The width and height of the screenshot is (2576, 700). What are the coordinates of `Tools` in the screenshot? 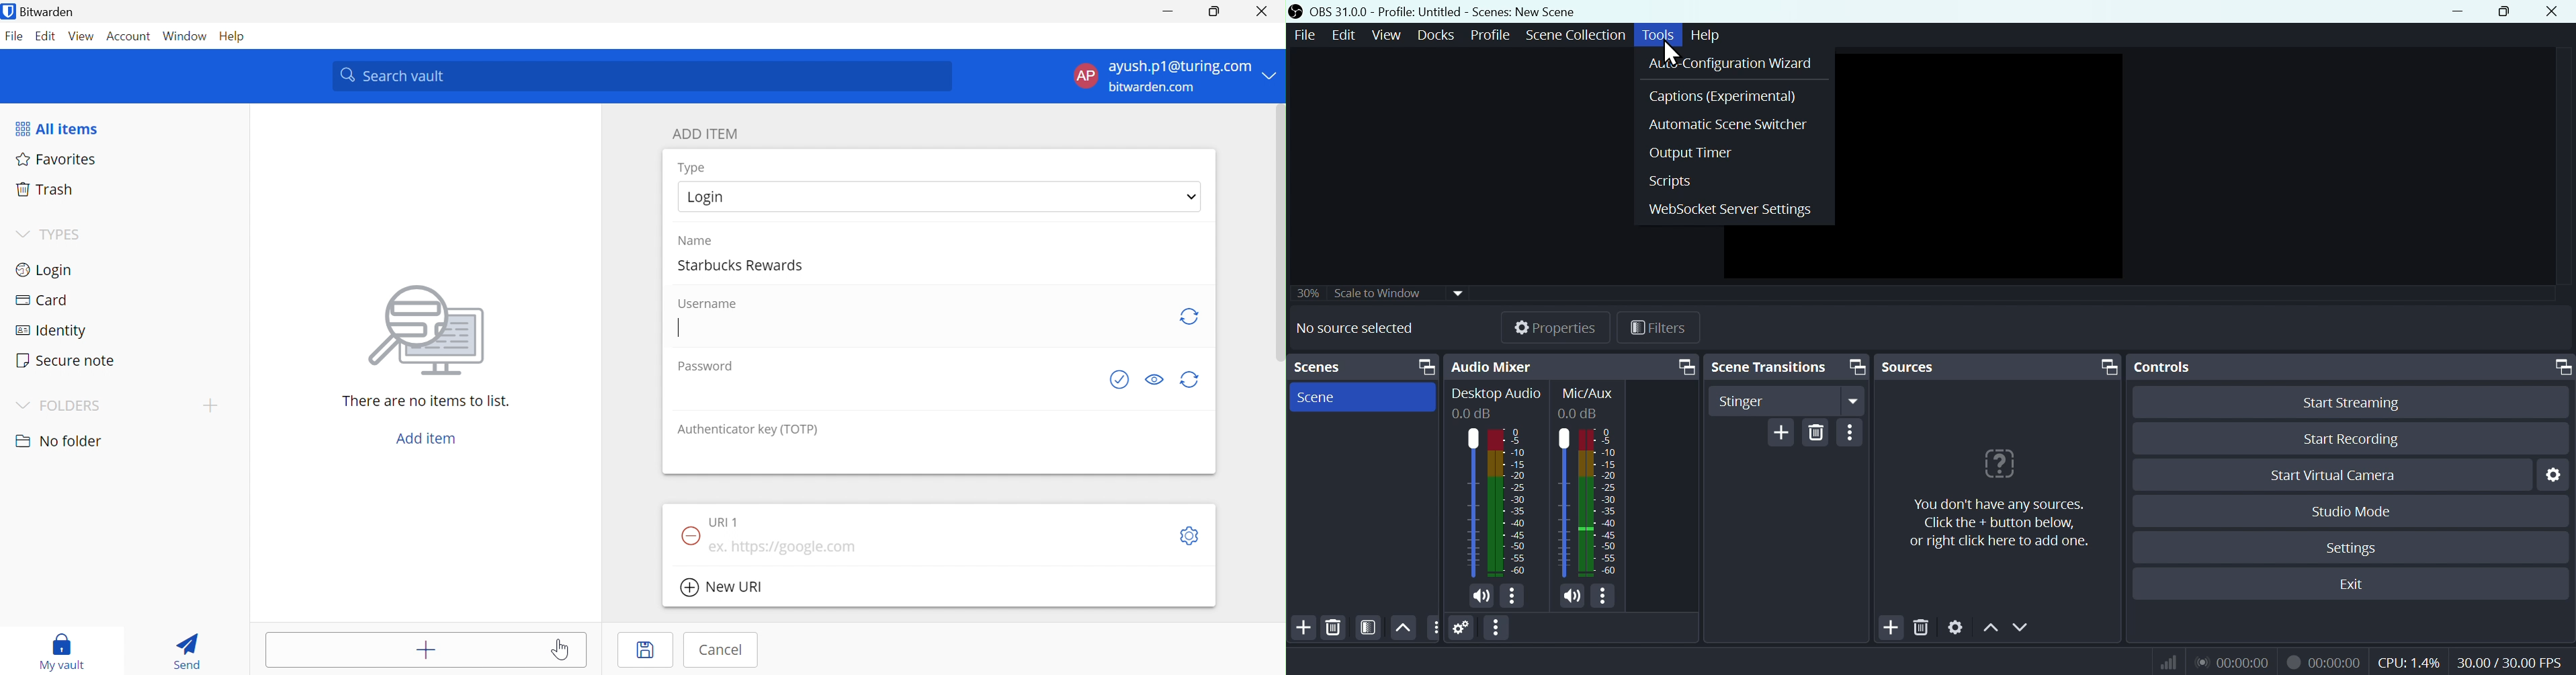 It's located at (1660, 35).